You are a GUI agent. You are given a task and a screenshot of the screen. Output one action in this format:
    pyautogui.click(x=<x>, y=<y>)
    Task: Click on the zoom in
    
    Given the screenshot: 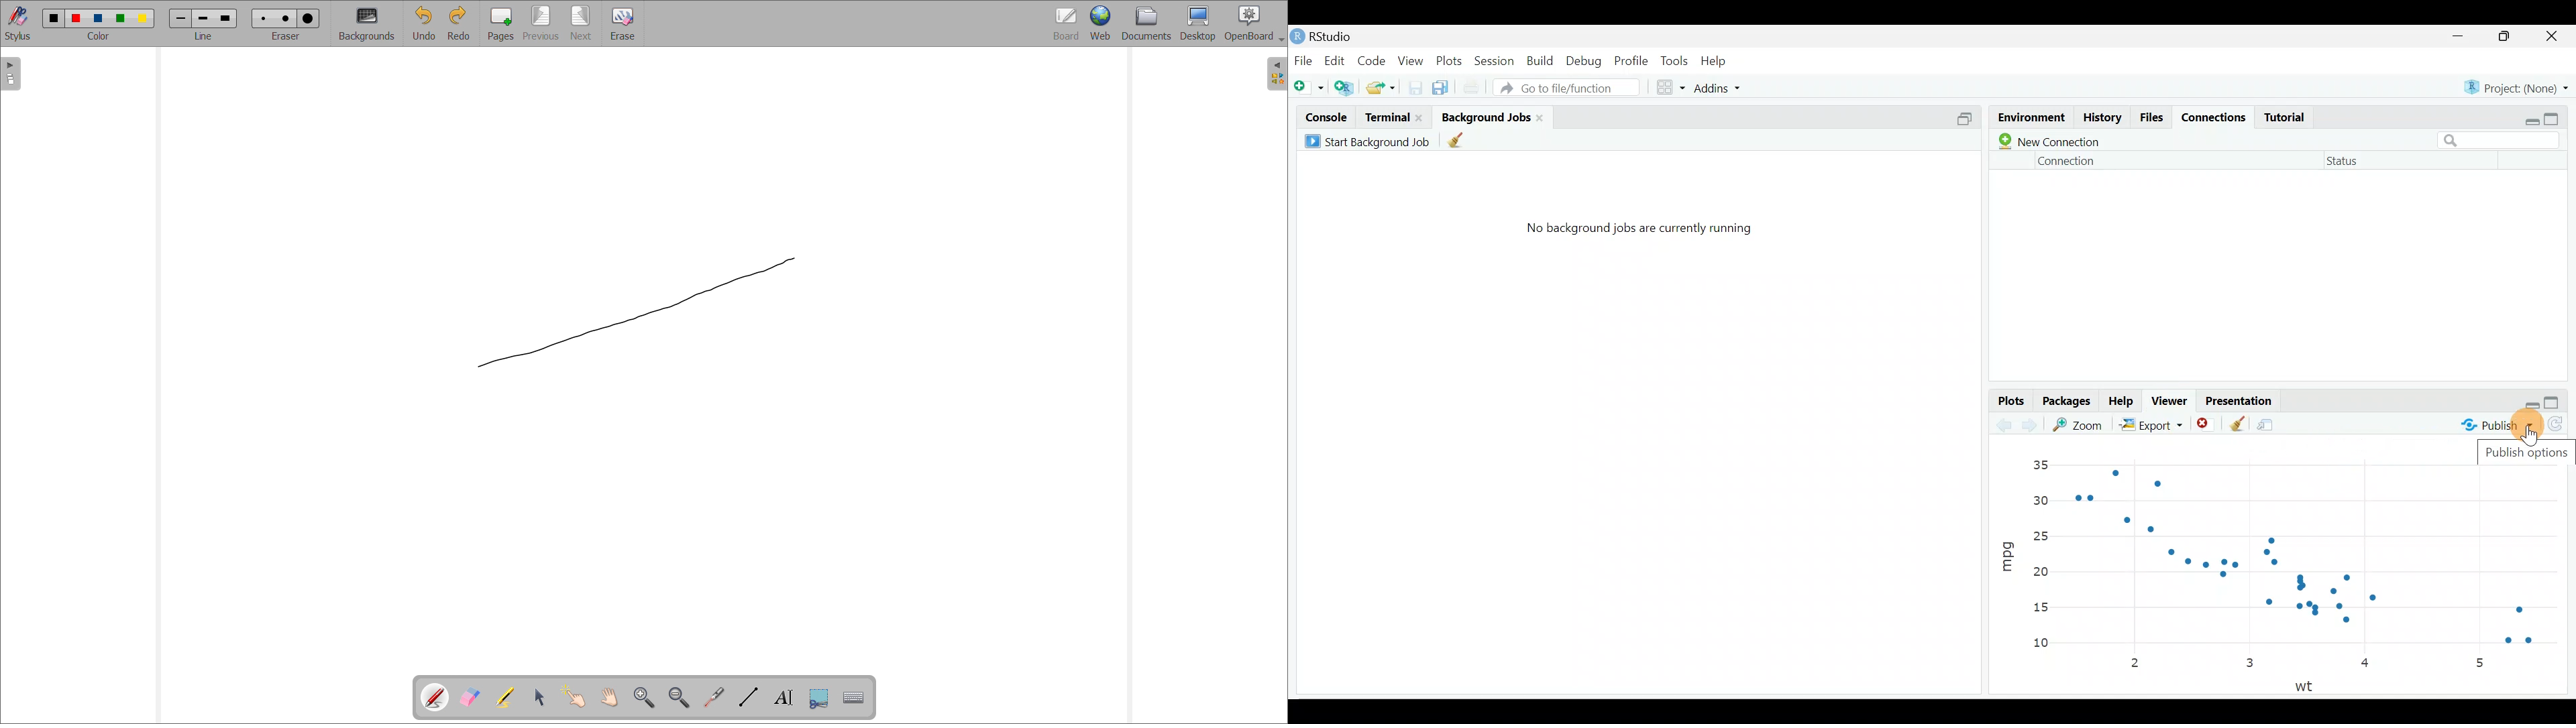 What is the action you would take?
    pyautogui.click(x=645, y=697)
    